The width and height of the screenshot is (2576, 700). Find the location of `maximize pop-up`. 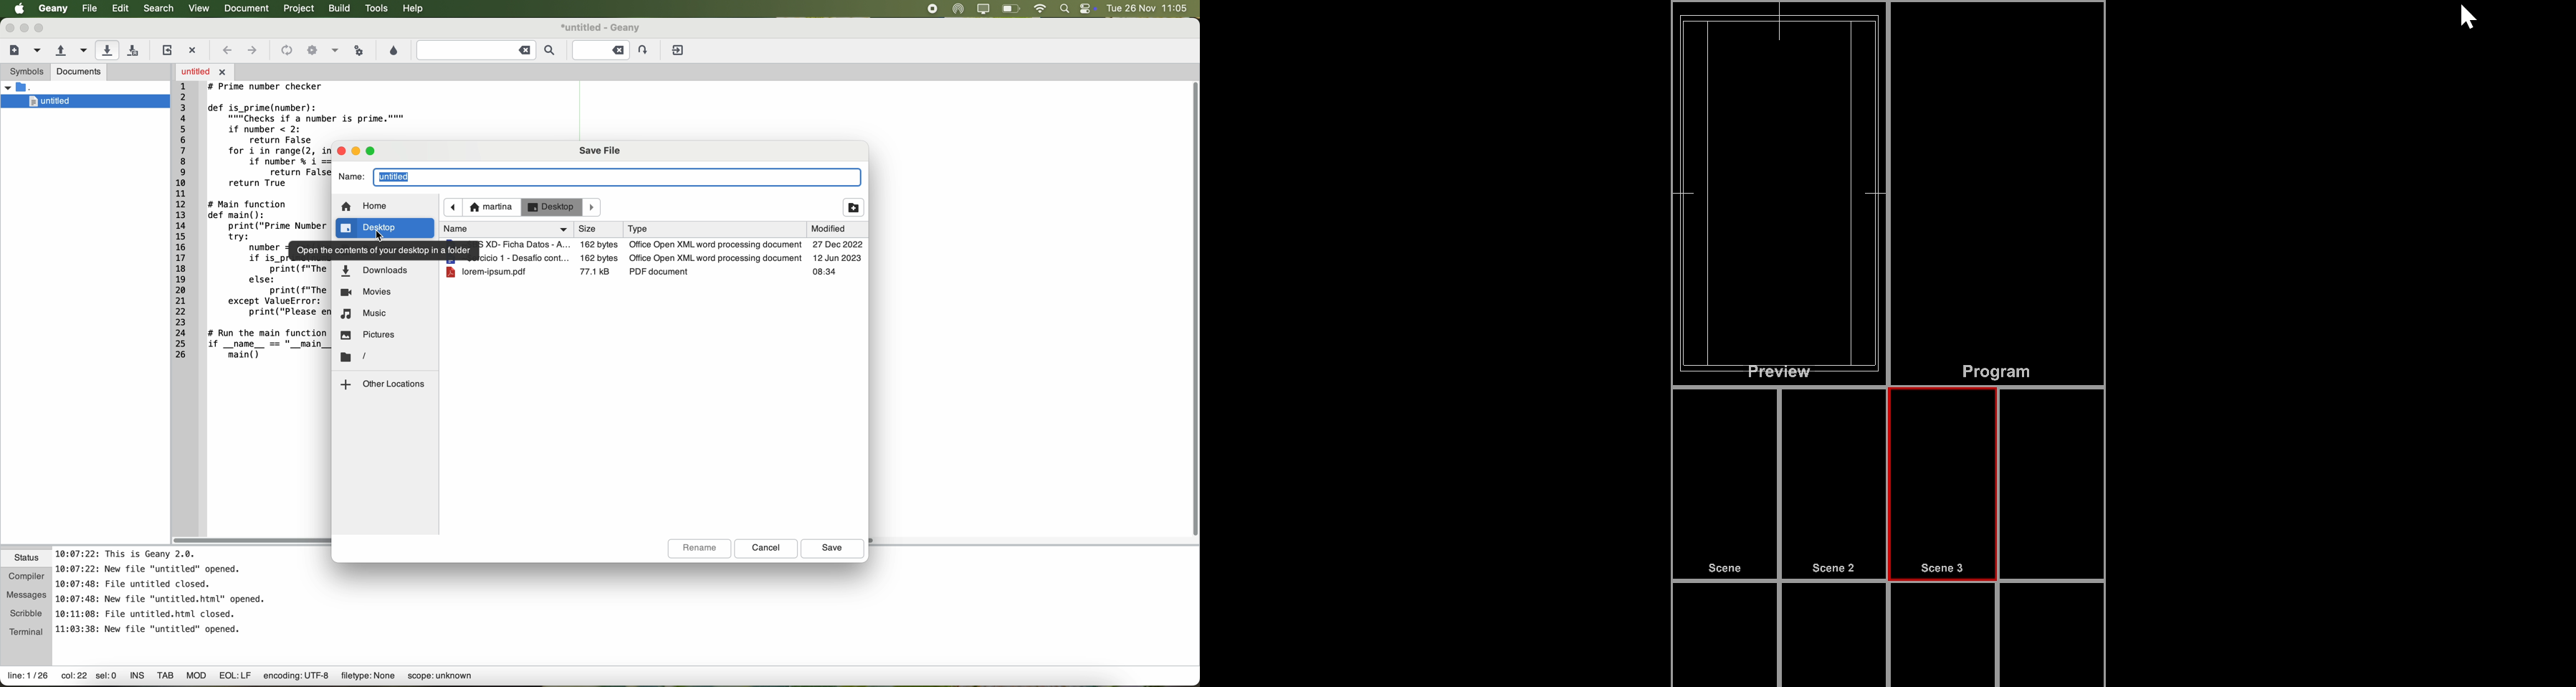

maximize pop-up is located at coordinates (373, 151).